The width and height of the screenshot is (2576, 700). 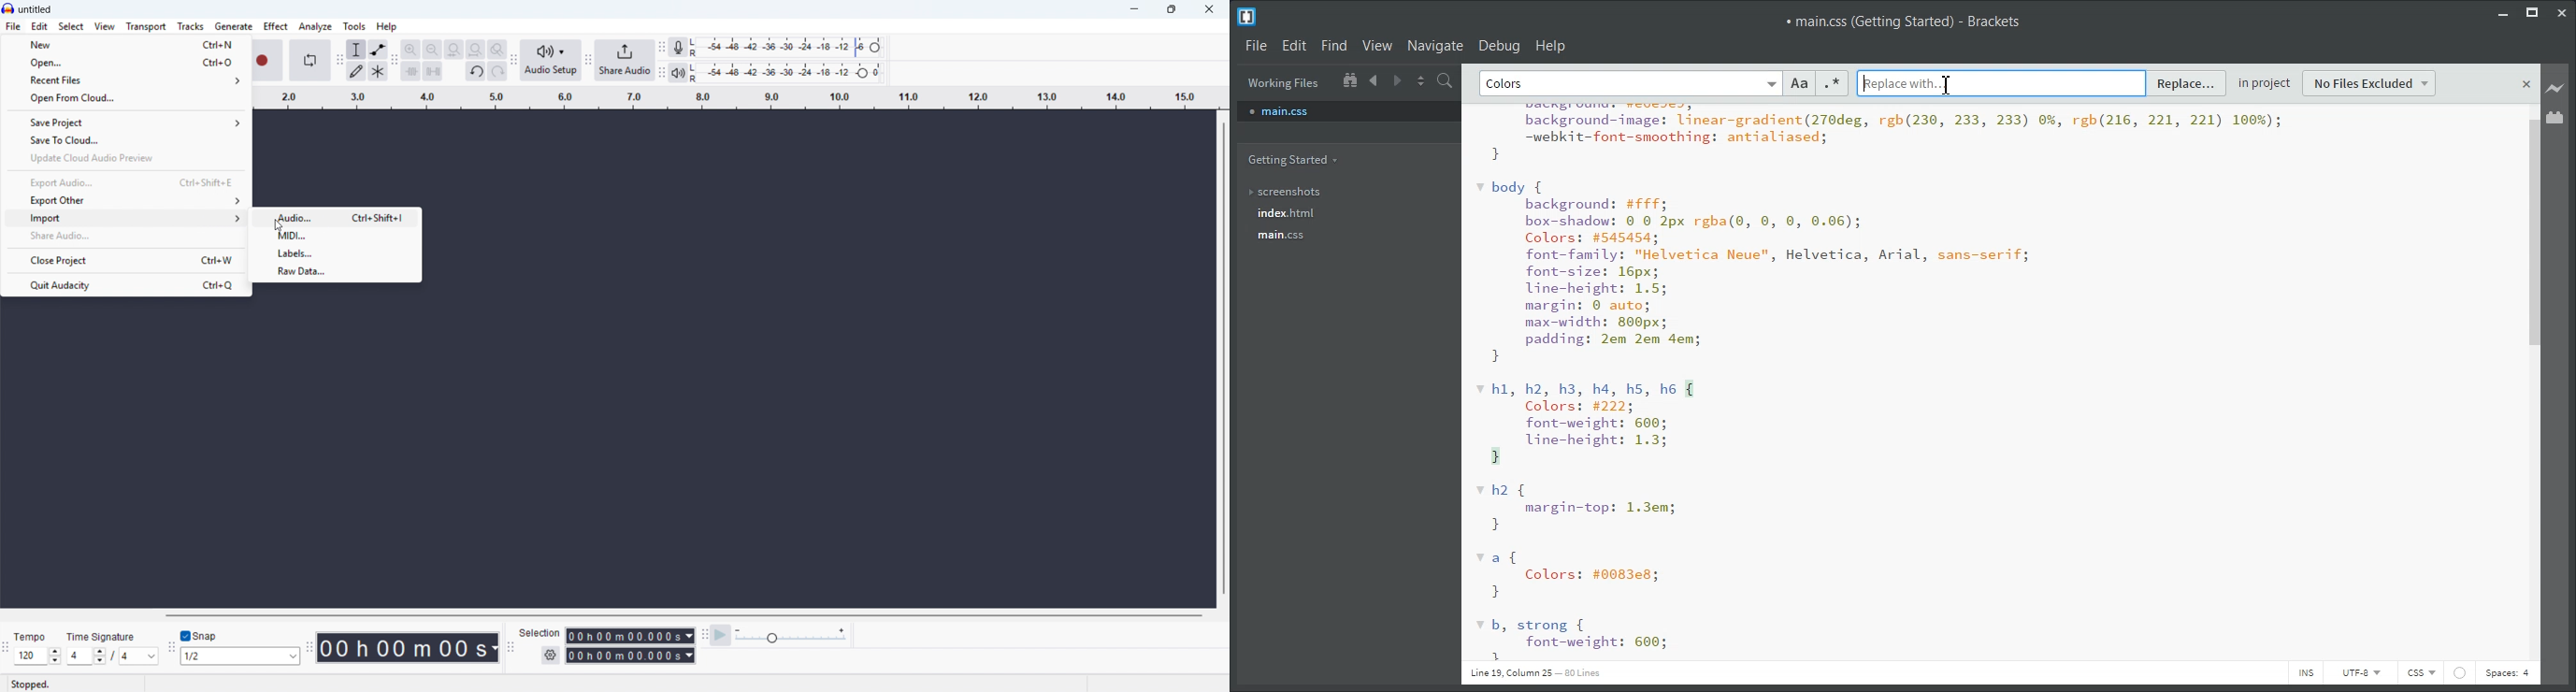 What do you see at coordinates (124, 142) in the screenshot?
I see `Save to cloud ` at bounding box center [124, 142].